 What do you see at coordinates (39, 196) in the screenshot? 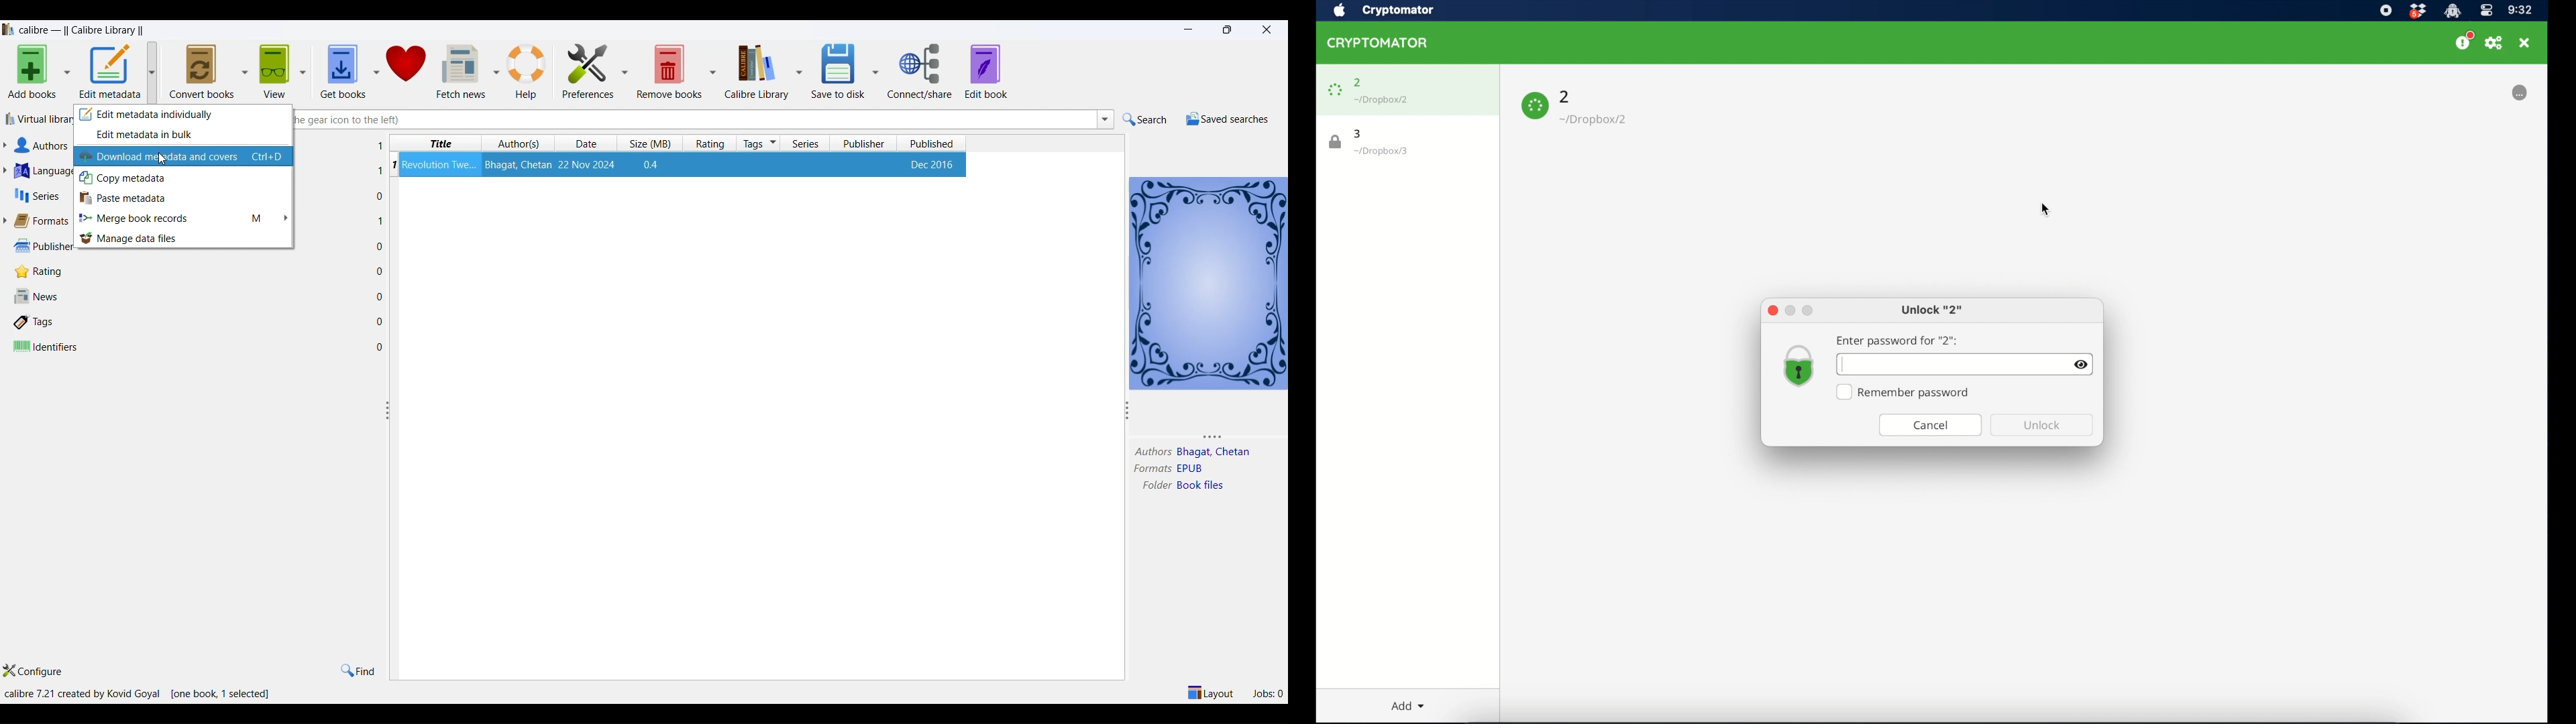
I see `series` at bounding box center [39, 196].